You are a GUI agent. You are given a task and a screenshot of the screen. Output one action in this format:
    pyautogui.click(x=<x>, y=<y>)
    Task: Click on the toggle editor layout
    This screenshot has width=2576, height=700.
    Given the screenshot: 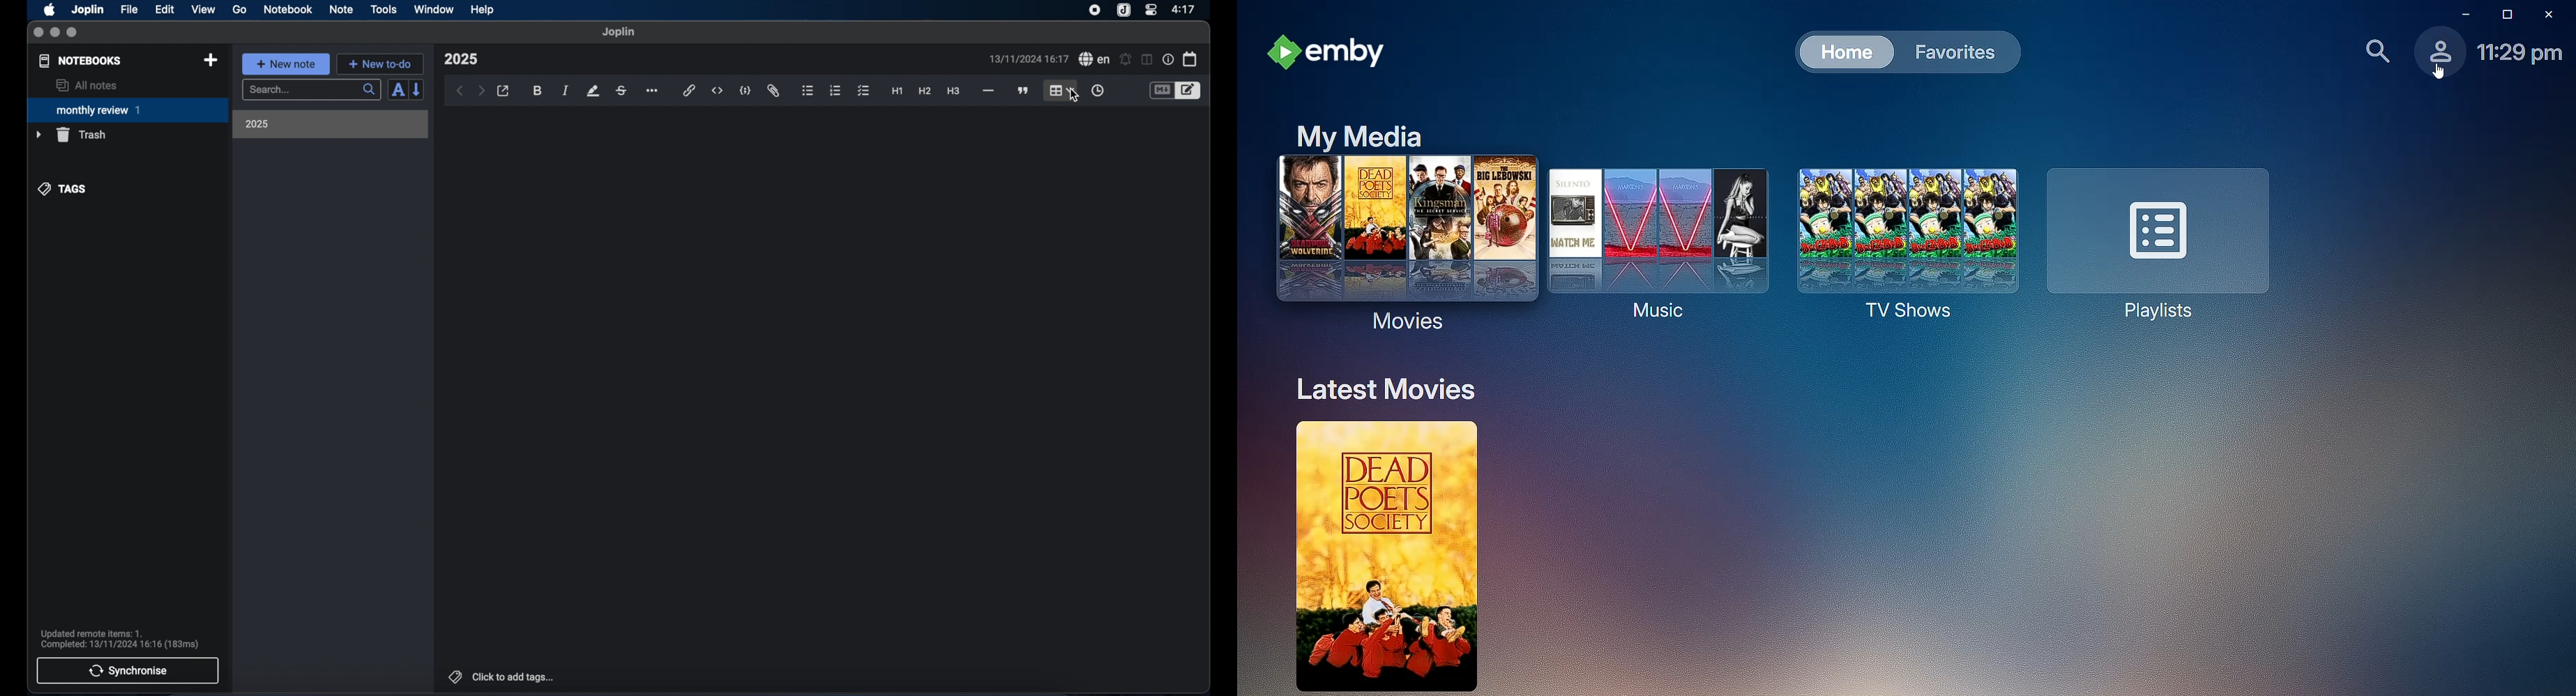 What is the action you would take?
    pyautogui.click(x=1148, y=59)
    